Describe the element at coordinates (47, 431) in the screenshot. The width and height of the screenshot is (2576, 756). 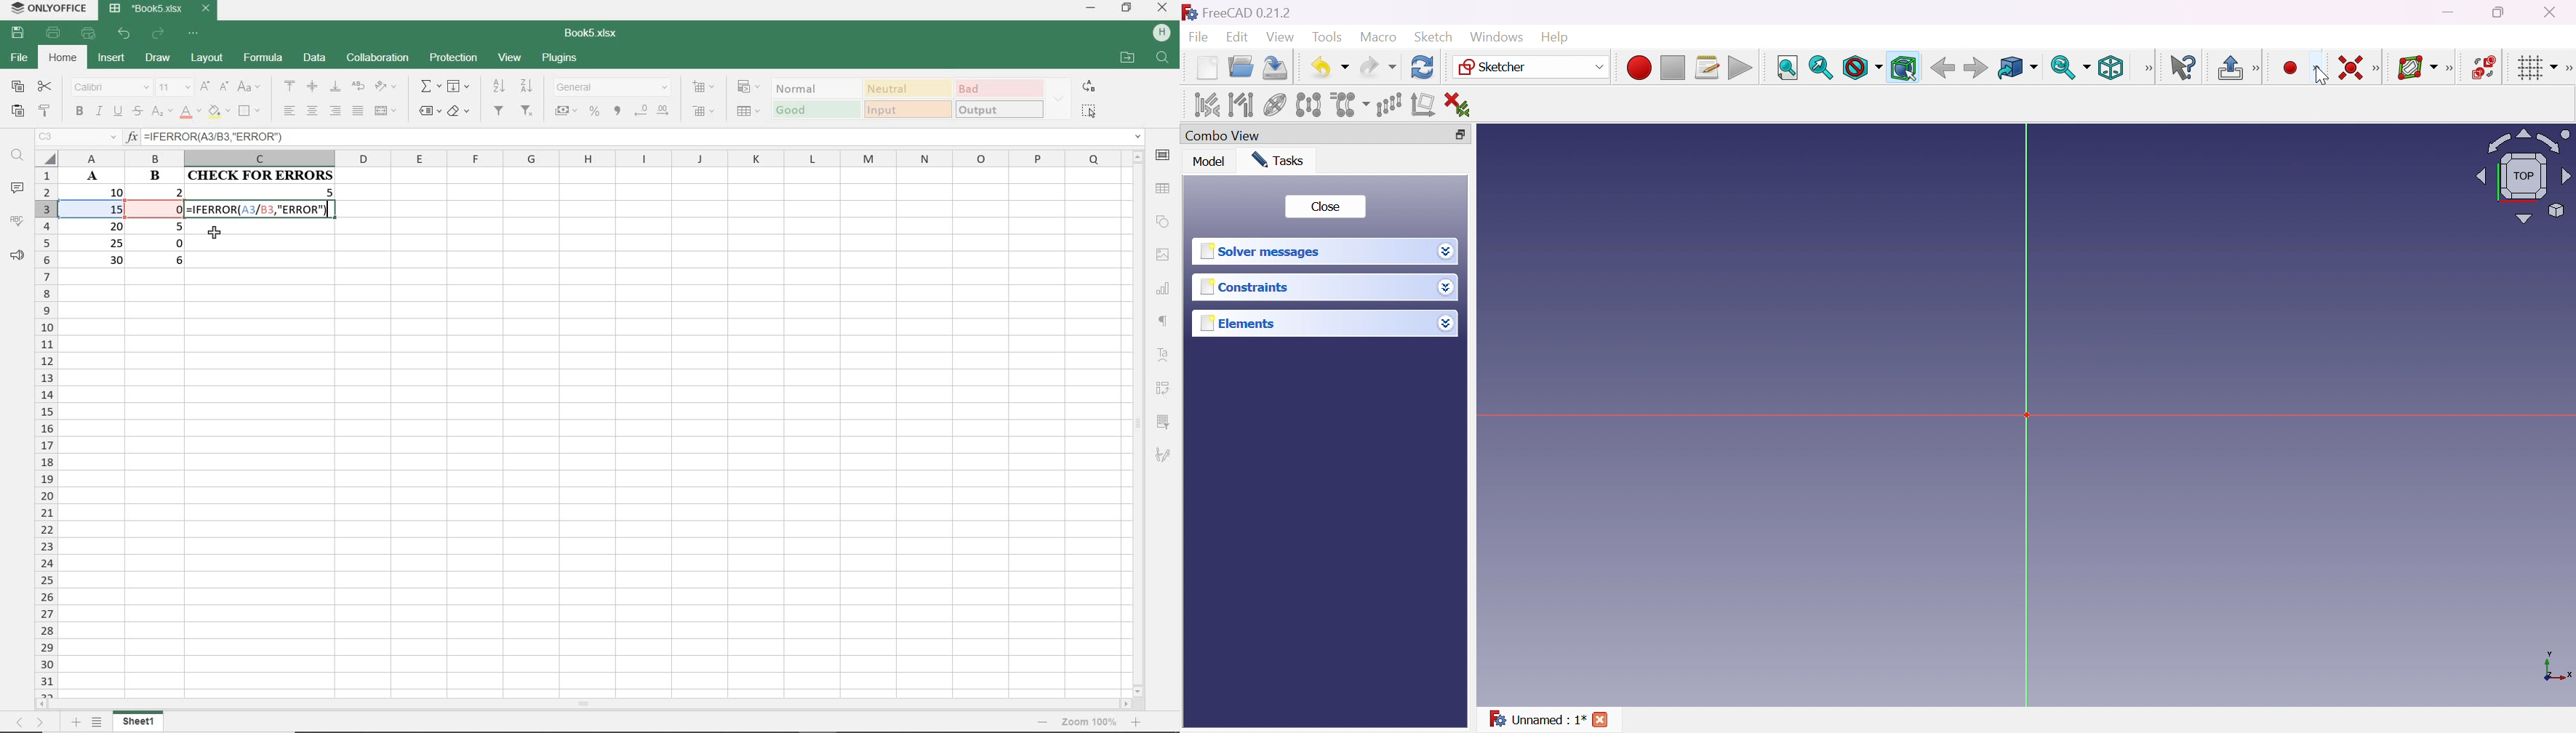
I see `ROWS` at that location.